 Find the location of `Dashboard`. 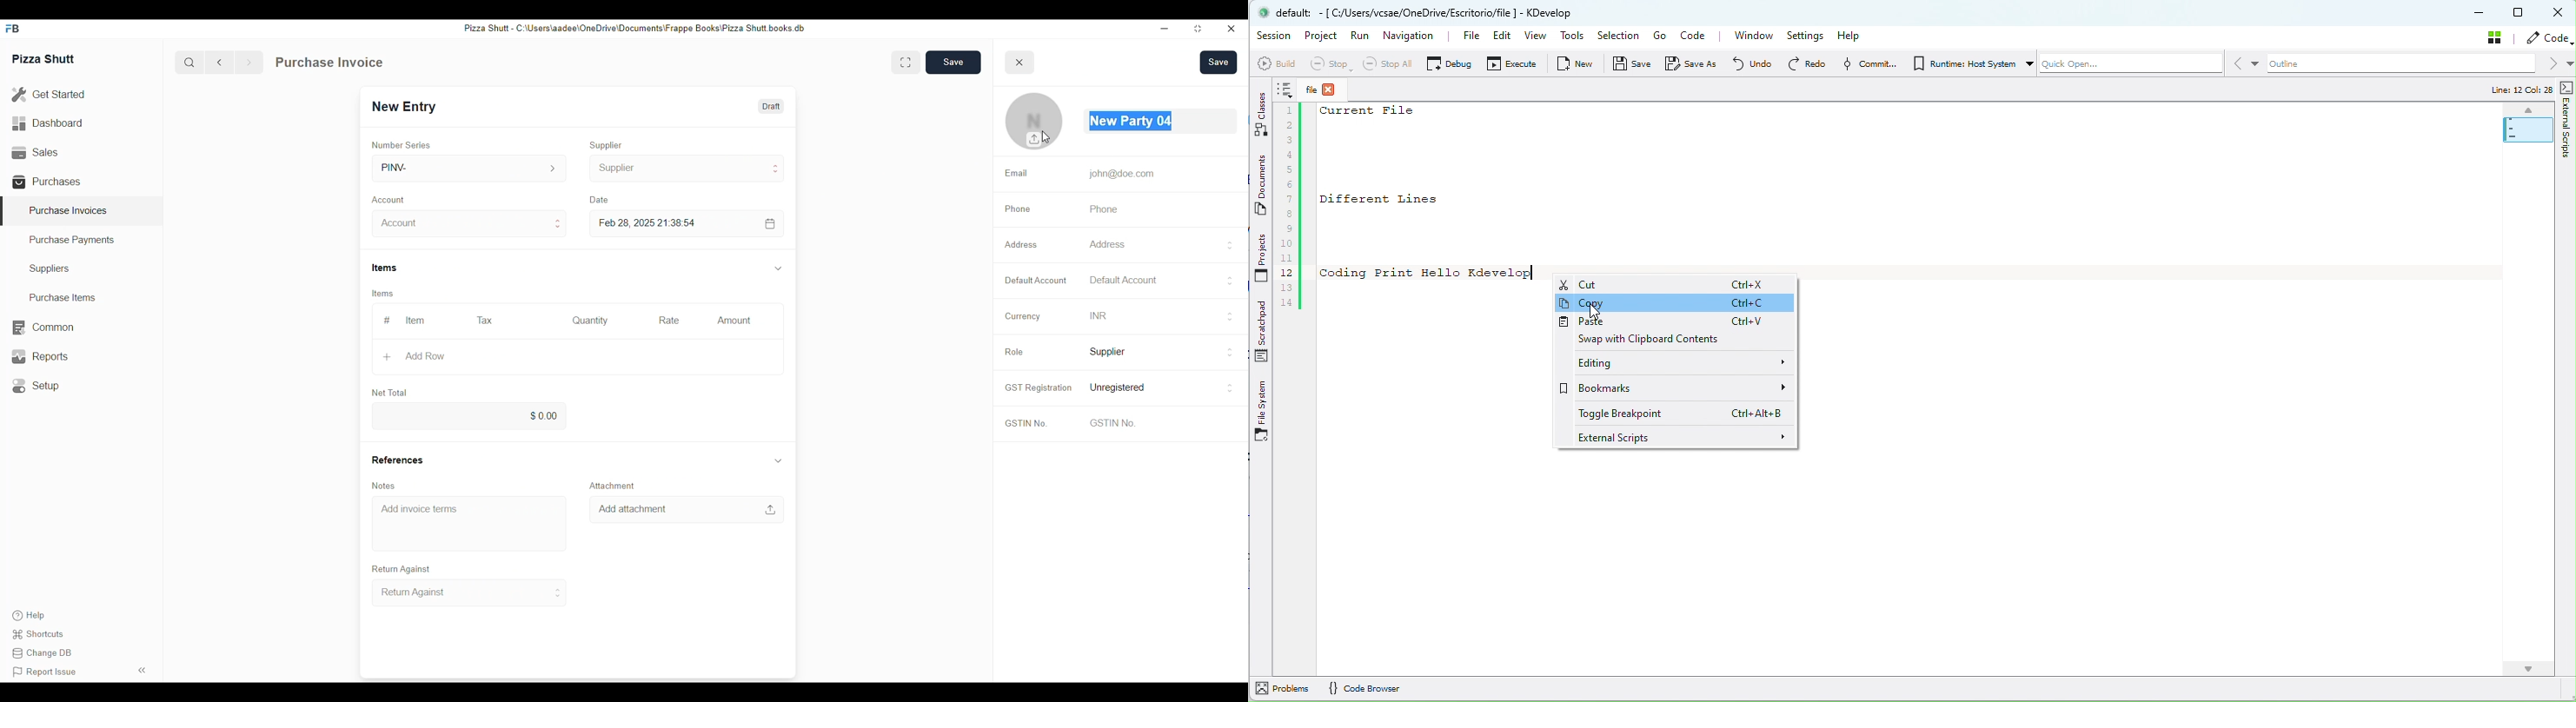

Dashboard is located at coordinates (49, 122).